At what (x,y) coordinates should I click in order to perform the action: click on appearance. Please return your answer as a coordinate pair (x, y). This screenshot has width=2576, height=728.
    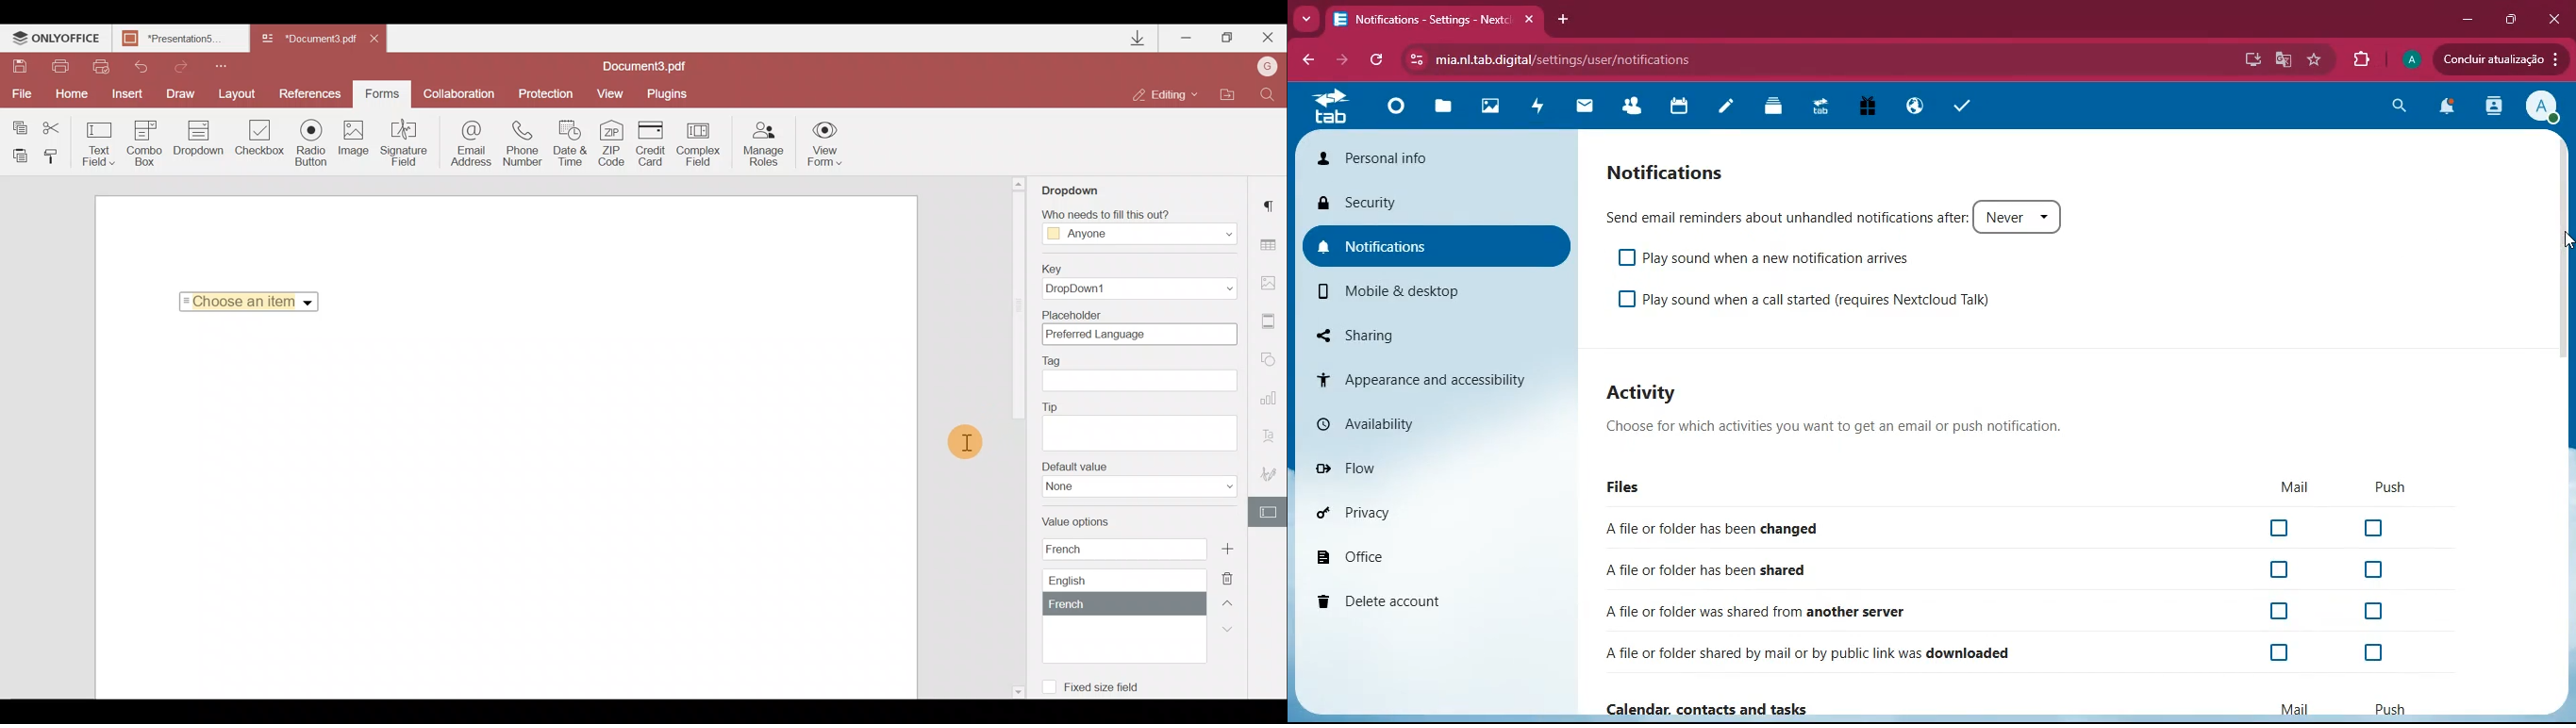
    Looking at the image, I should click on (1420, 377).